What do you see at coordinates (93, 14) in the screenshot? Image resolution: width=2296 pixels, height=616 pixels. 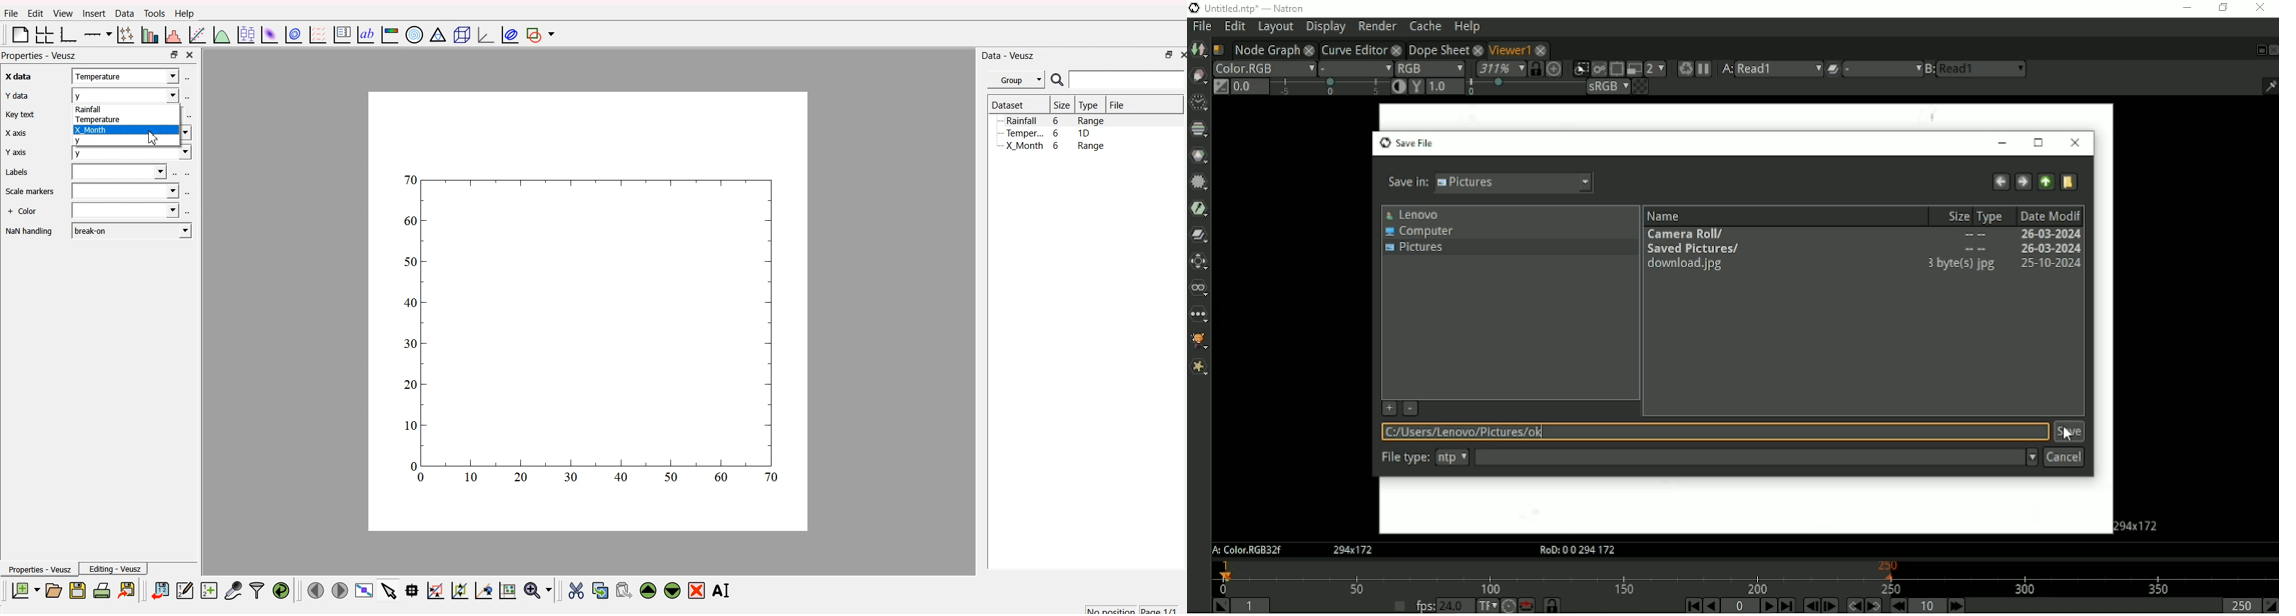 I see `Insert` at bounding box center [93, 14].